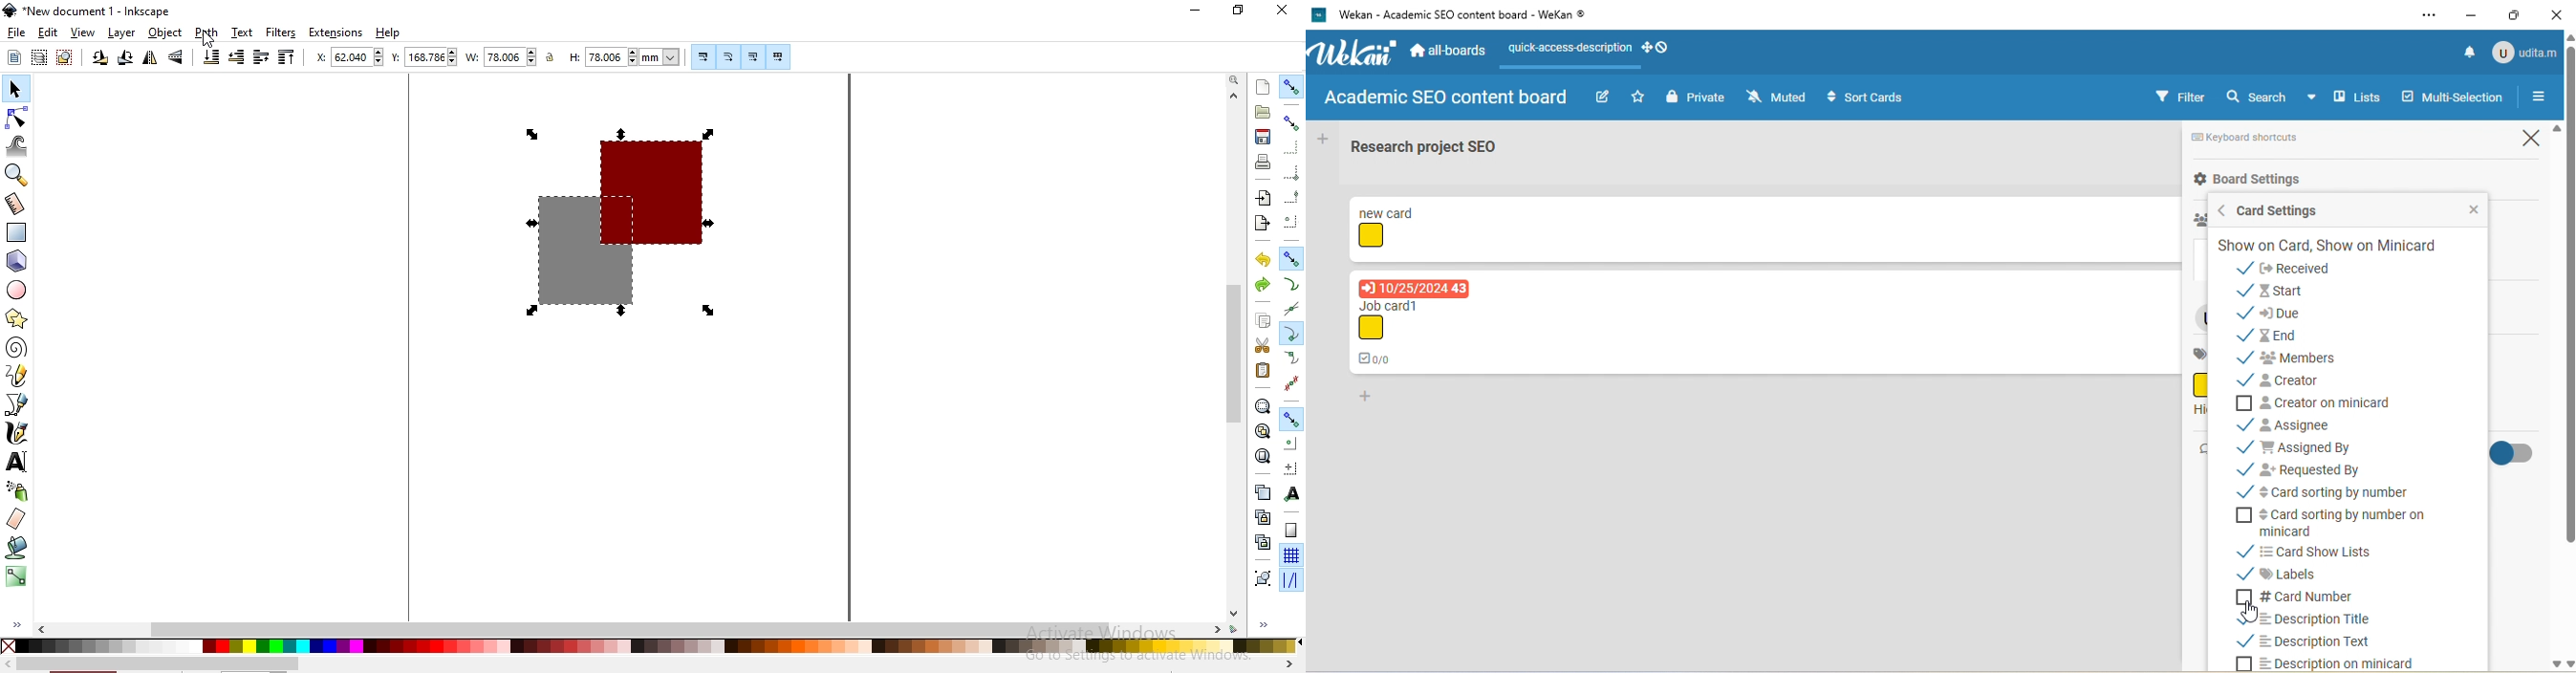  Describe the element at coordinates (14, 175) in the screenshot. I see `zoom in or out` at that location.